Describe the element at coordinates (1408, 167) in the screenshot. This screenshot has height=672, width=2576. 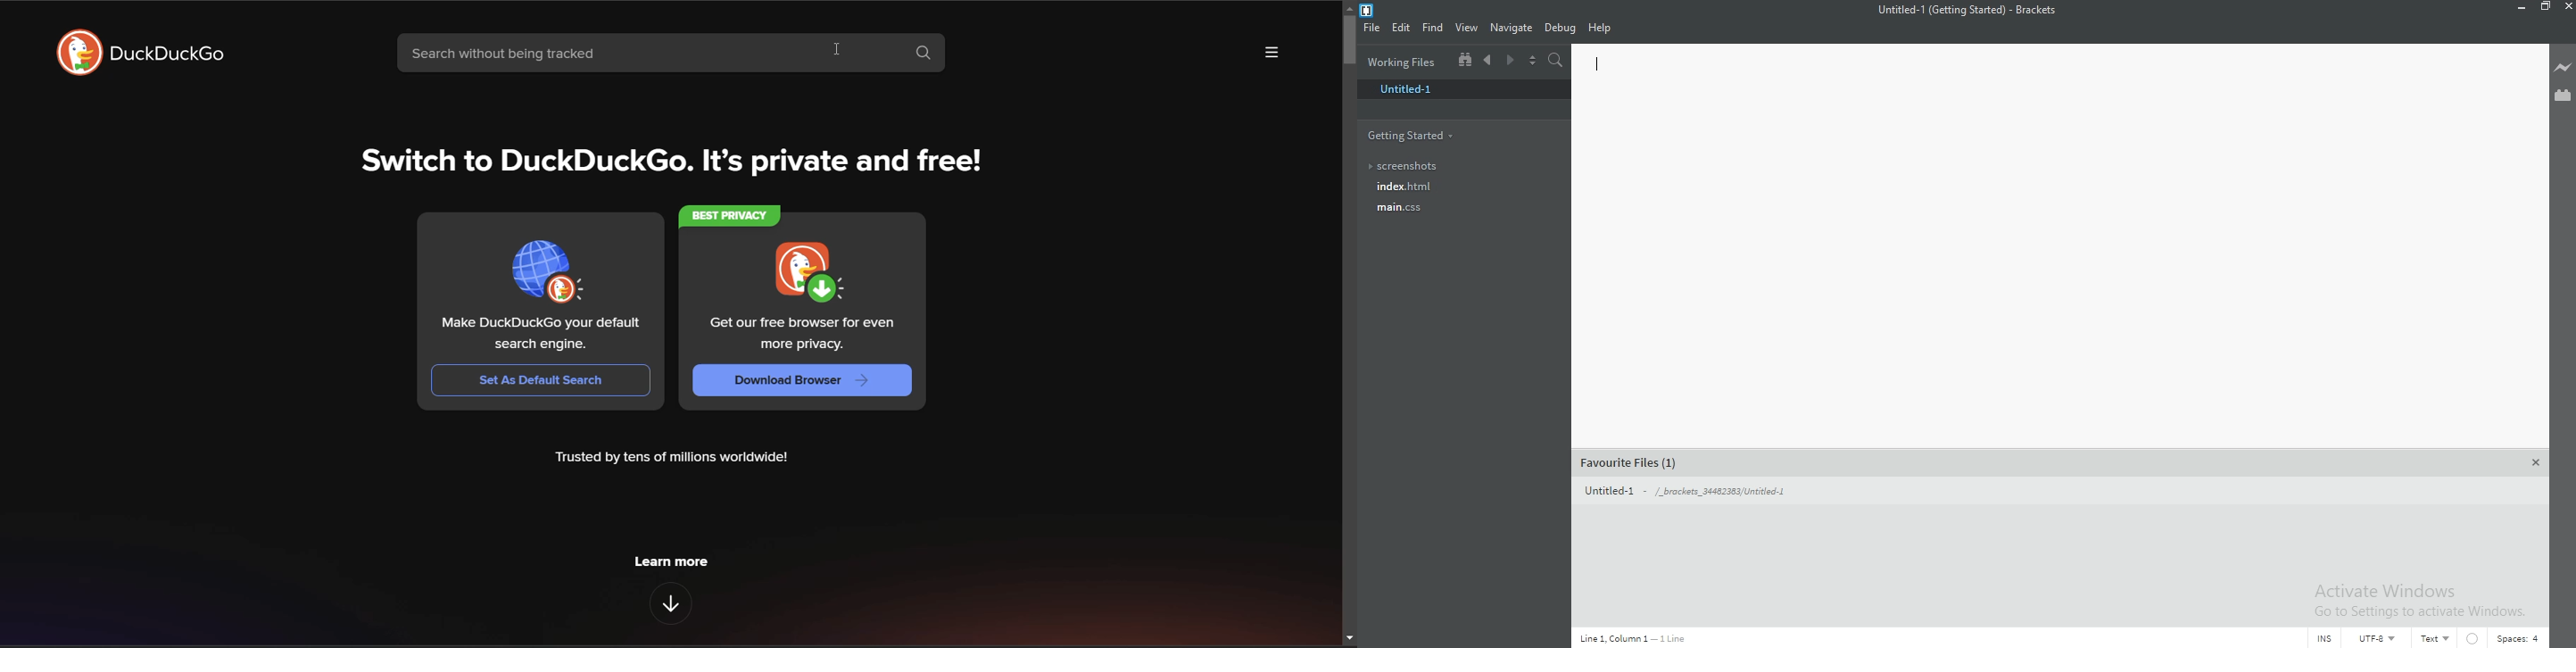
I see `Screenshots` at that location.